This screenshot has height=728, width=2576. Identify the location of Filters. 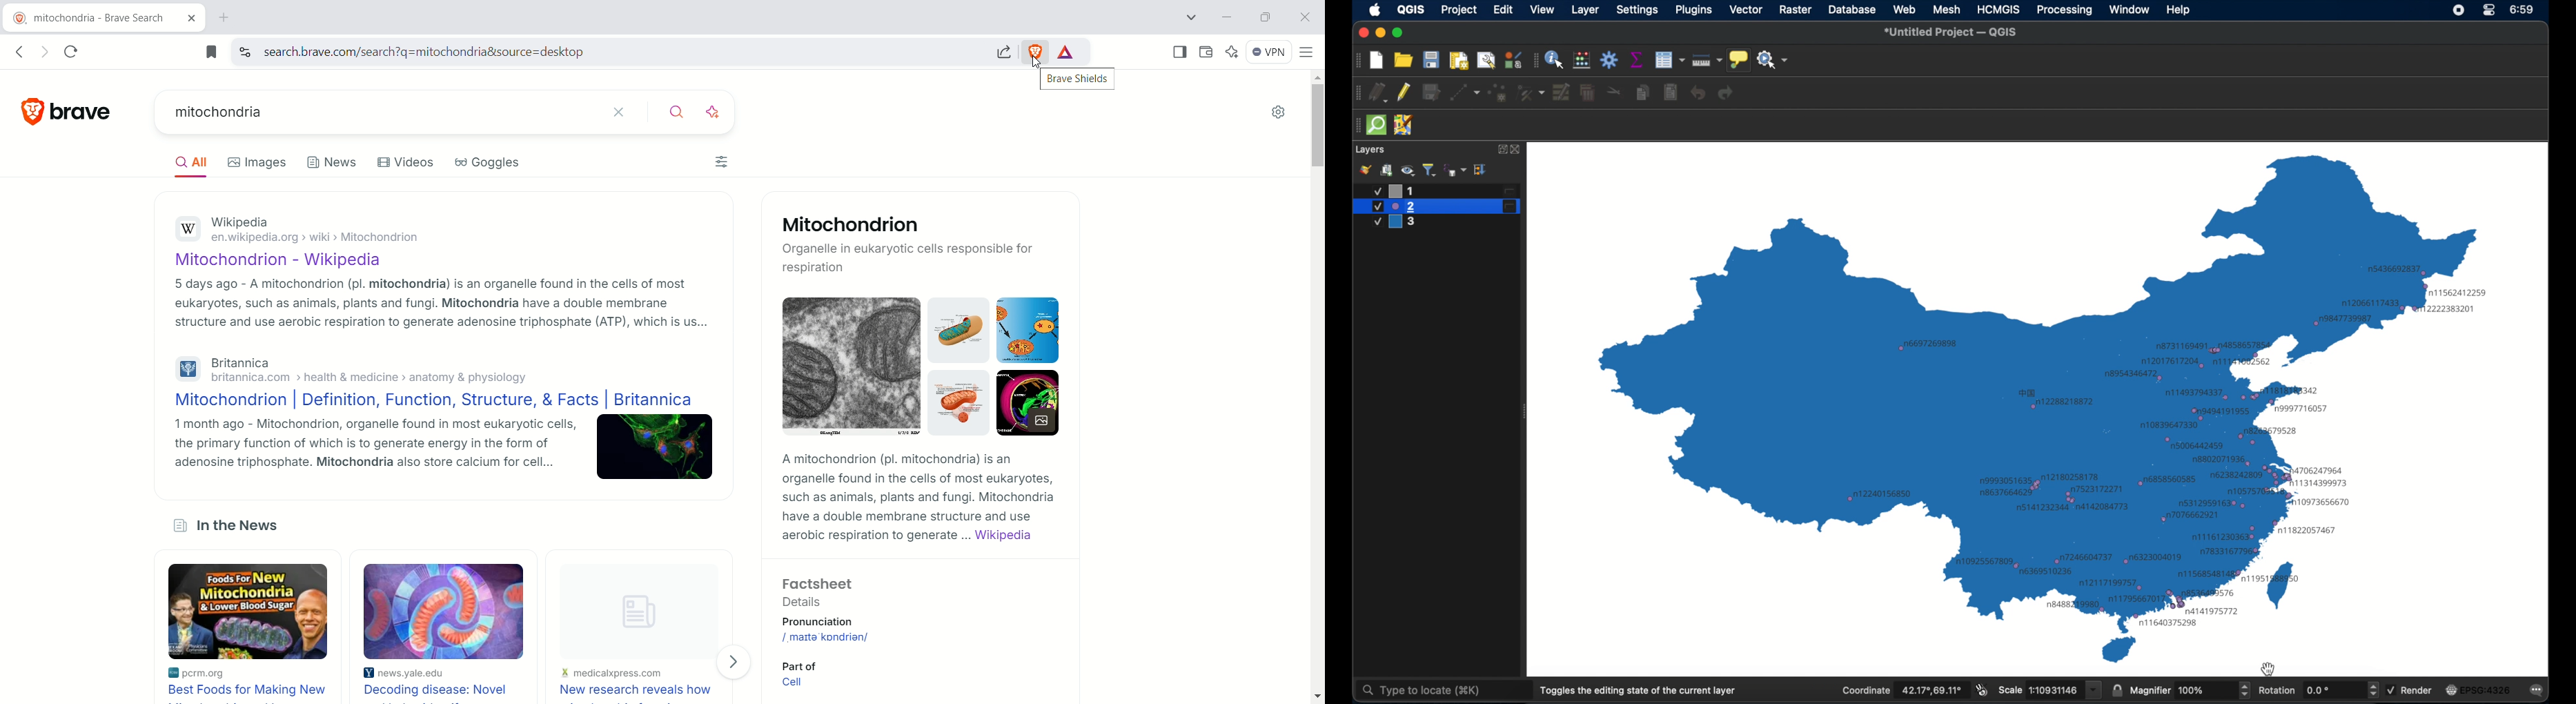
(724, 162).